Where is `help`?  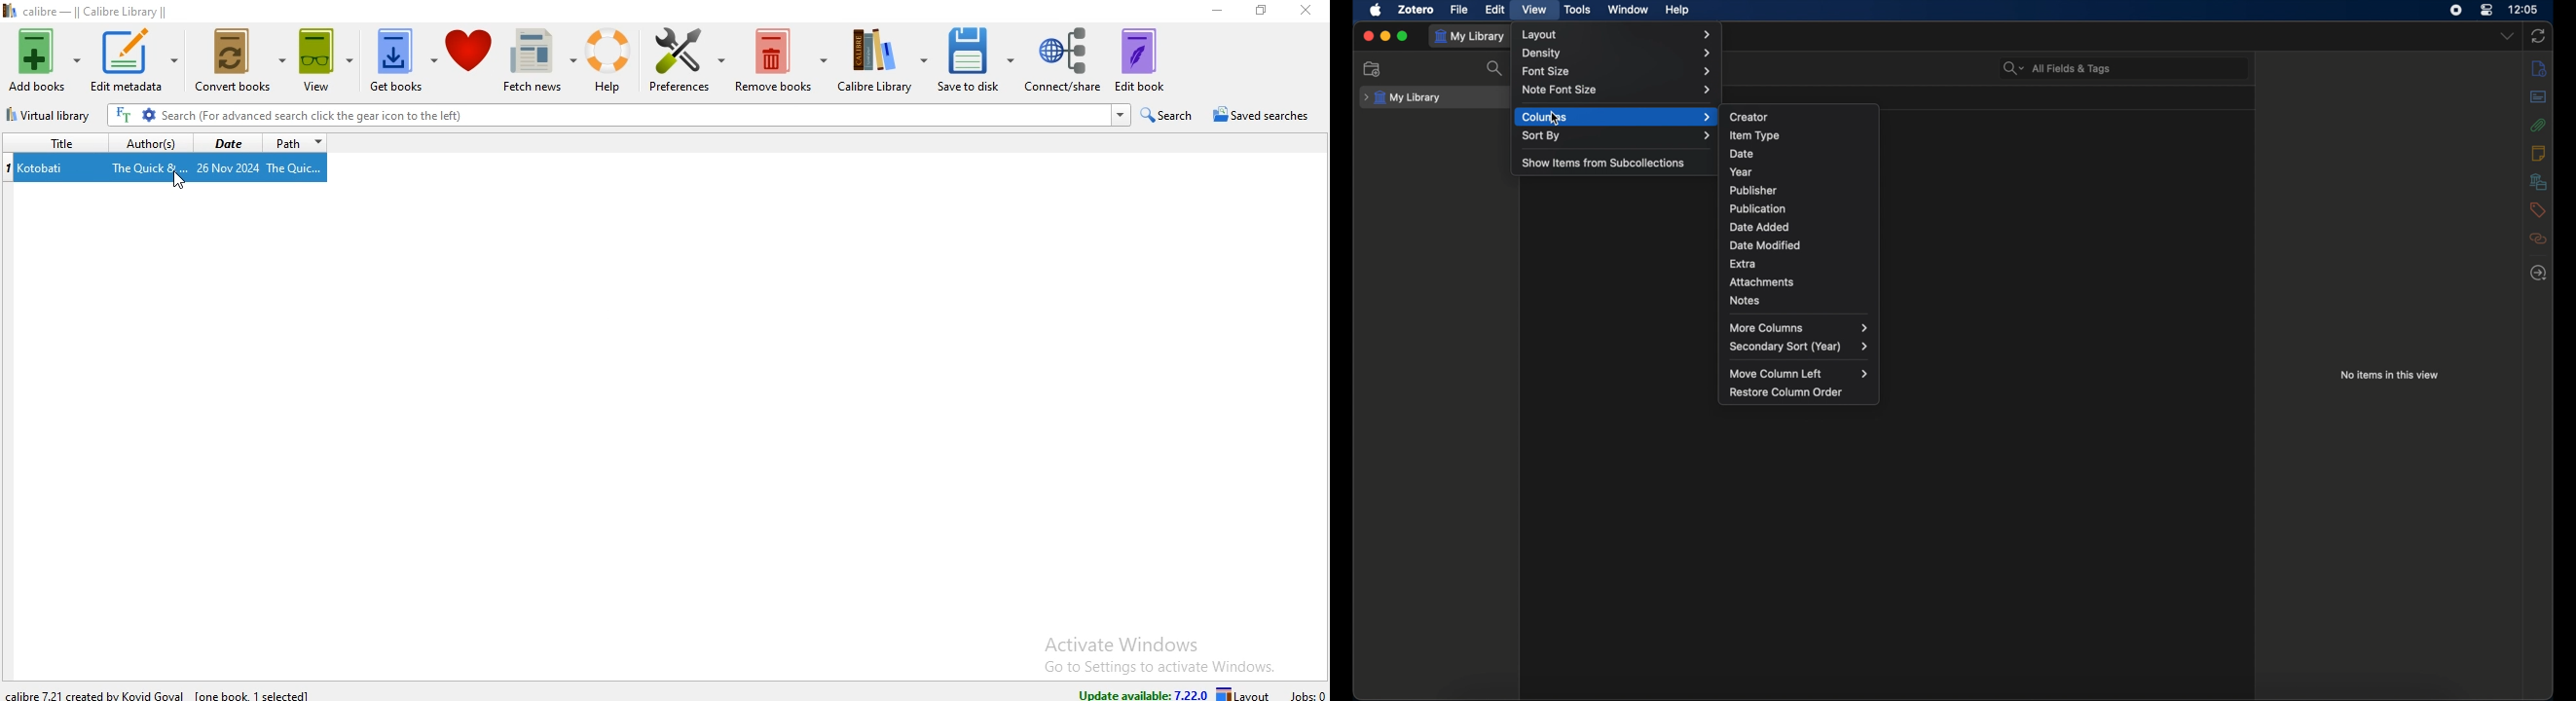
help is located at coordinates (607, 59).